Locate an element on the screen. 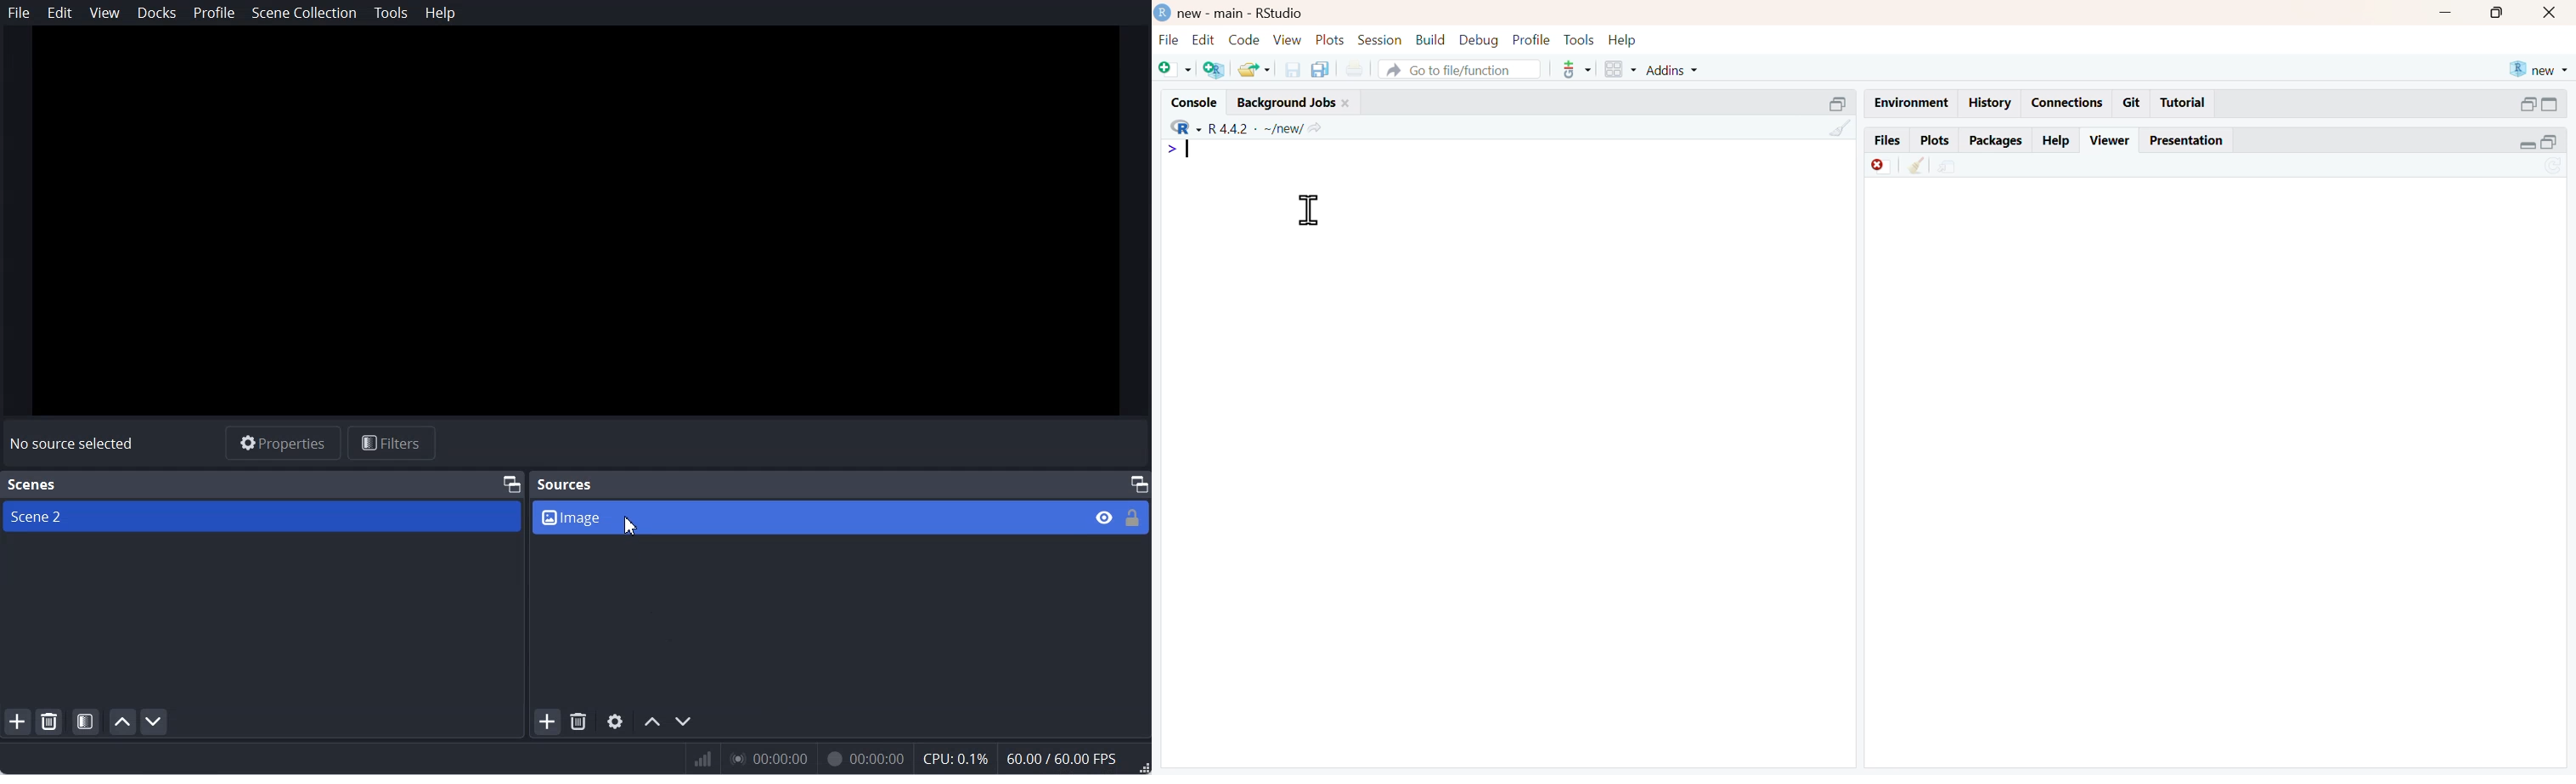 Image resolution: width=2576 pixels, height=784 pixels. Open Scene Filter is located at coordinates (86, 721).